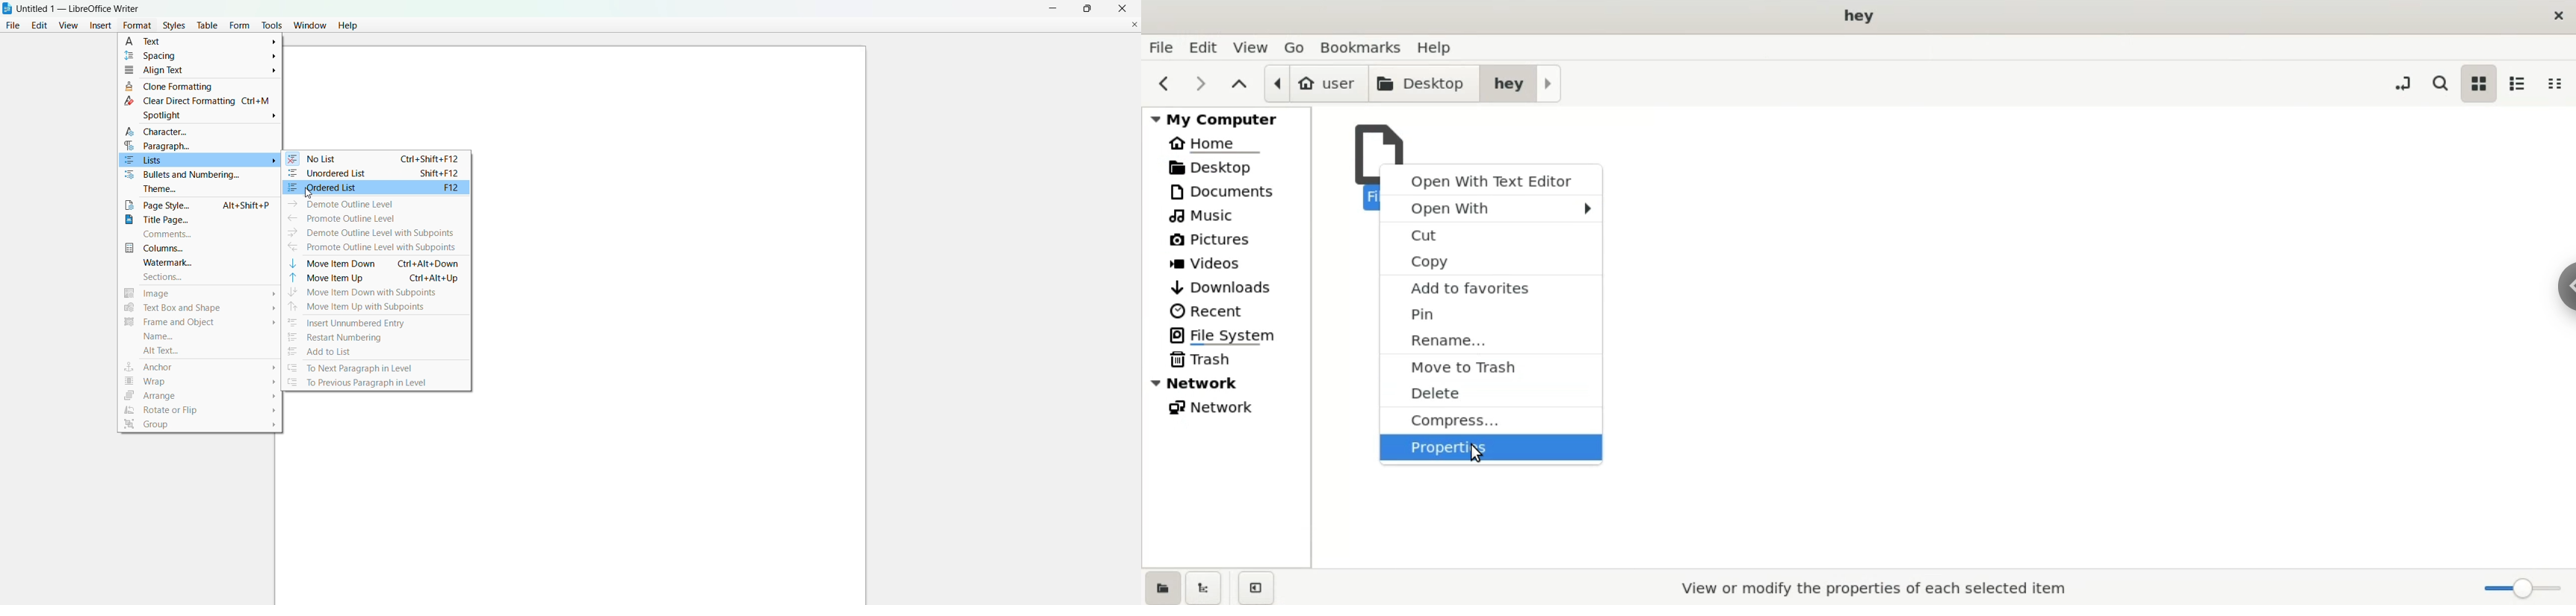 Image resolution: width=2576 pixels, height=616 pixels. I want to click on arrange, so click(198, 396).